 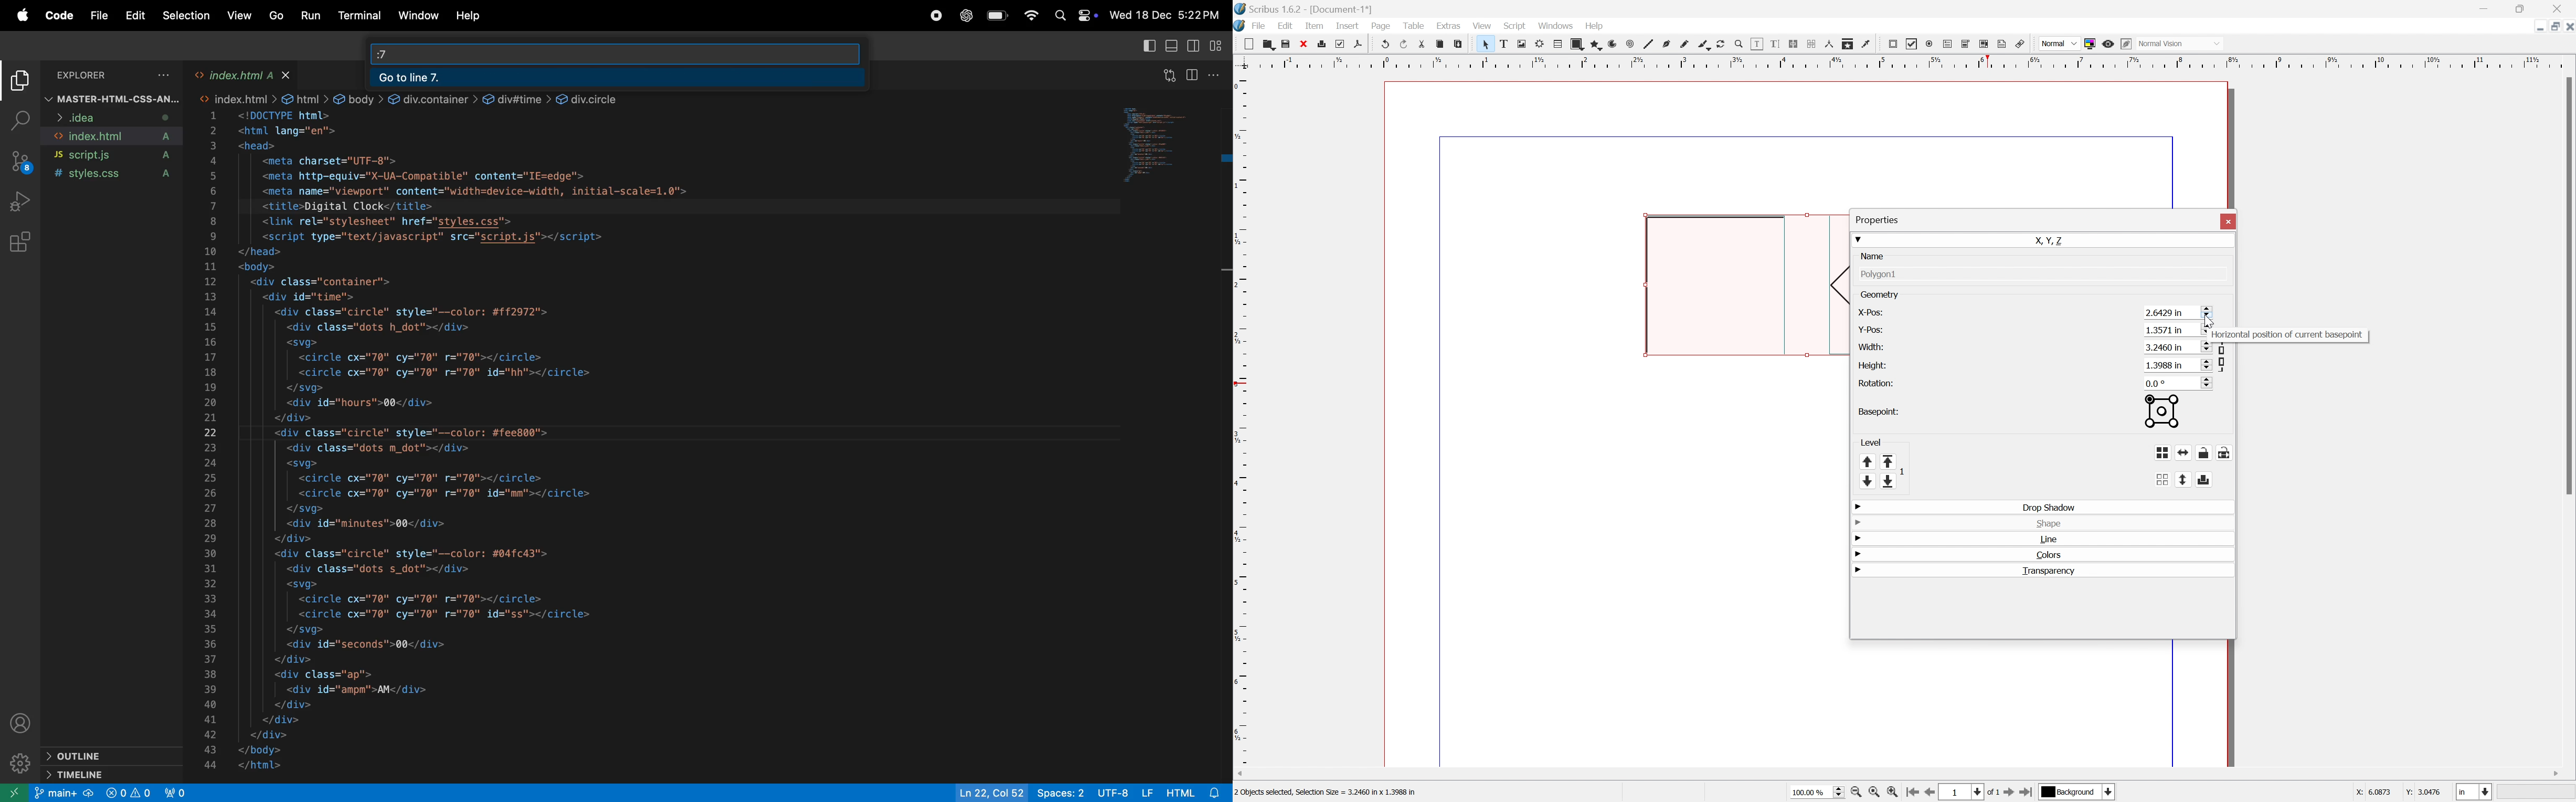 I want to click on Minimize, so click(x=2485, y=7).